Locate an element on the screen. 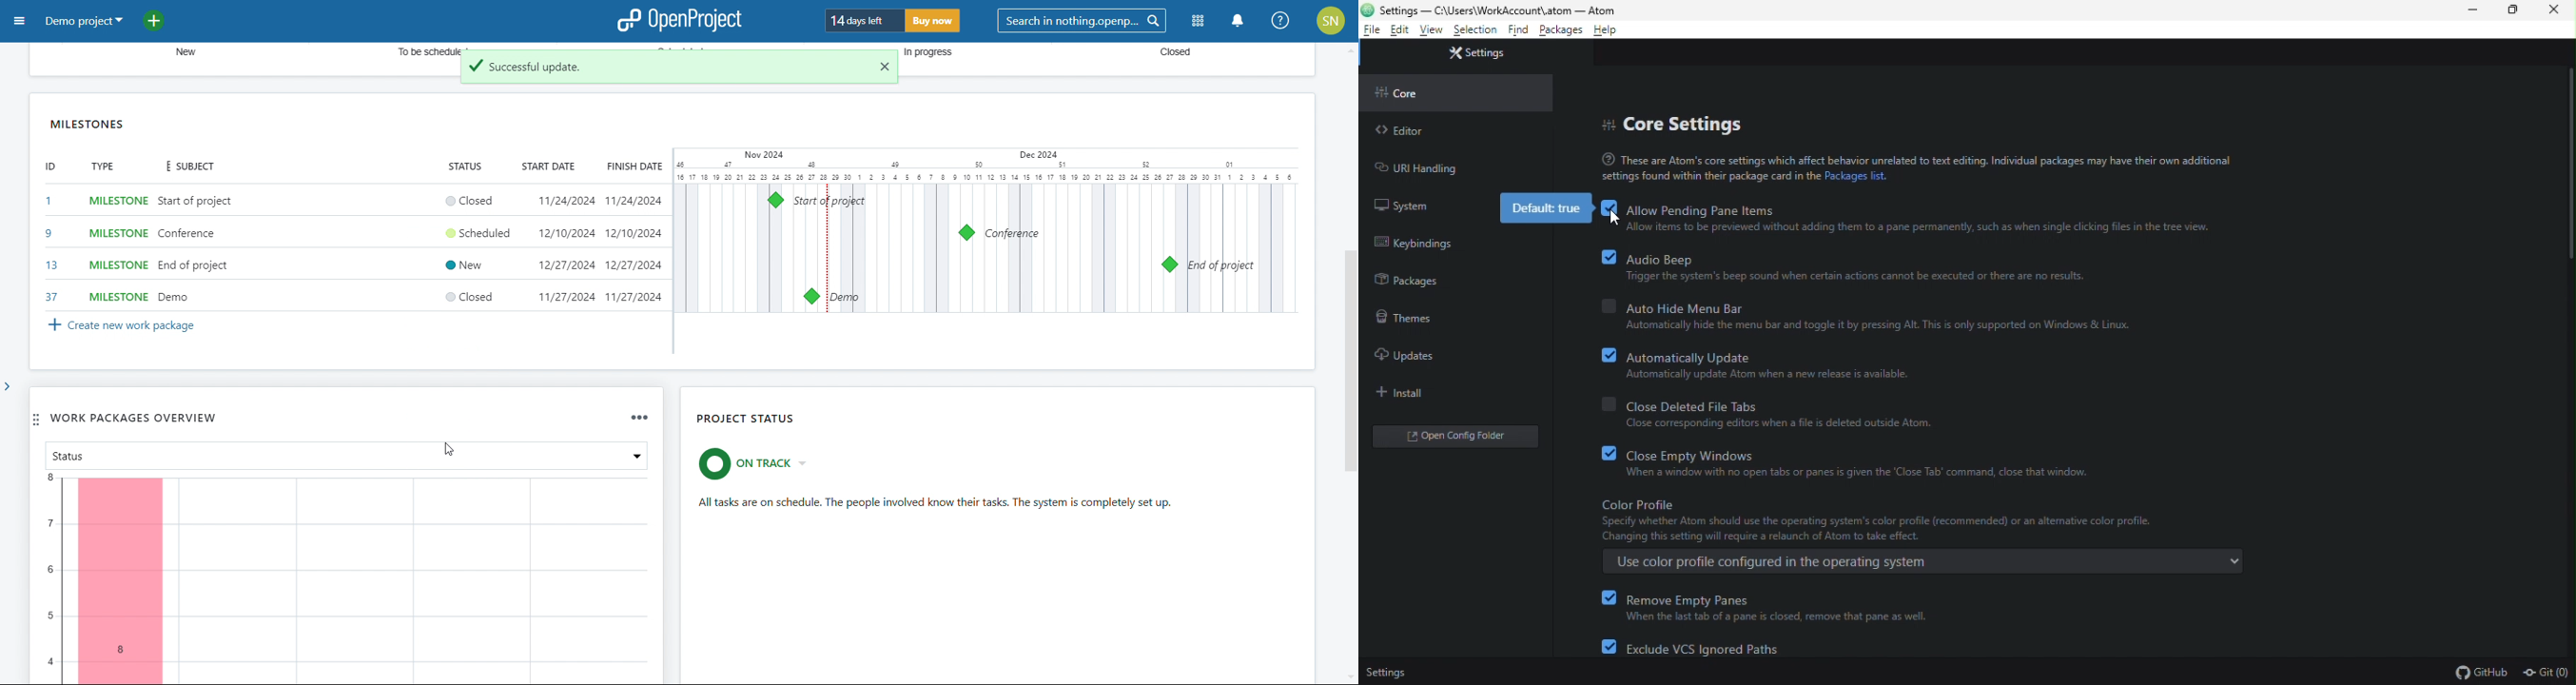 The height and width of the screenshot is (700, 2576). notification center is located at coordinates (1236, 21).